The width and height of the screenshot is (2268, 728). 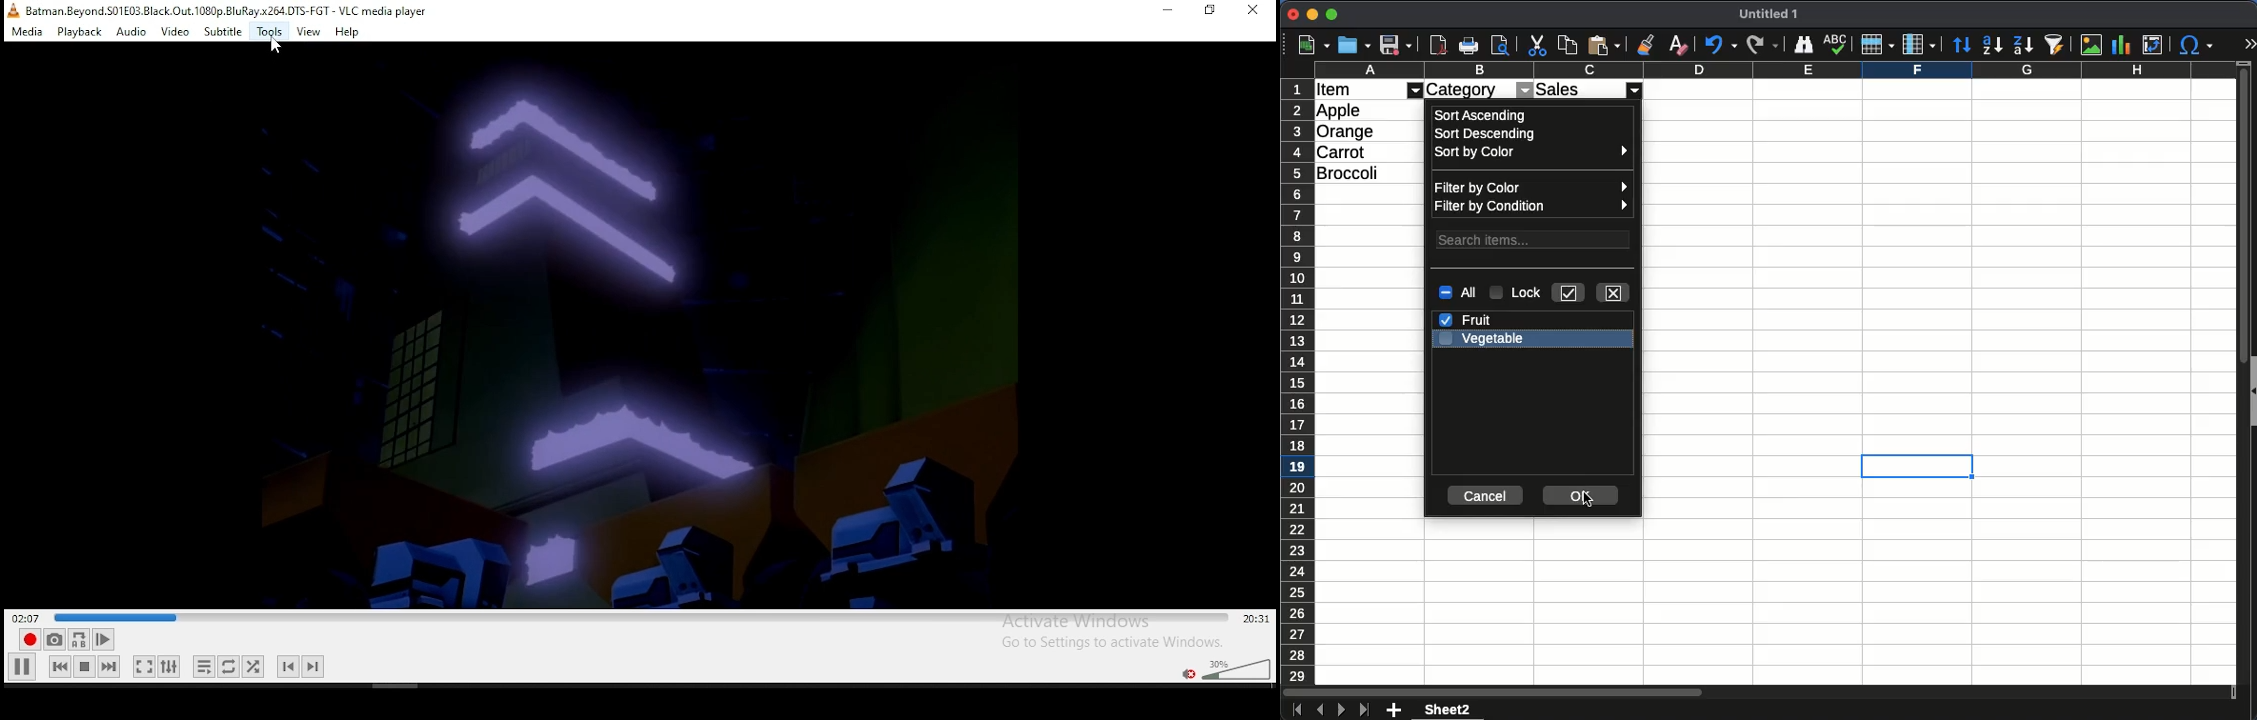 I want to click on category, so click(x=1464, y=90).